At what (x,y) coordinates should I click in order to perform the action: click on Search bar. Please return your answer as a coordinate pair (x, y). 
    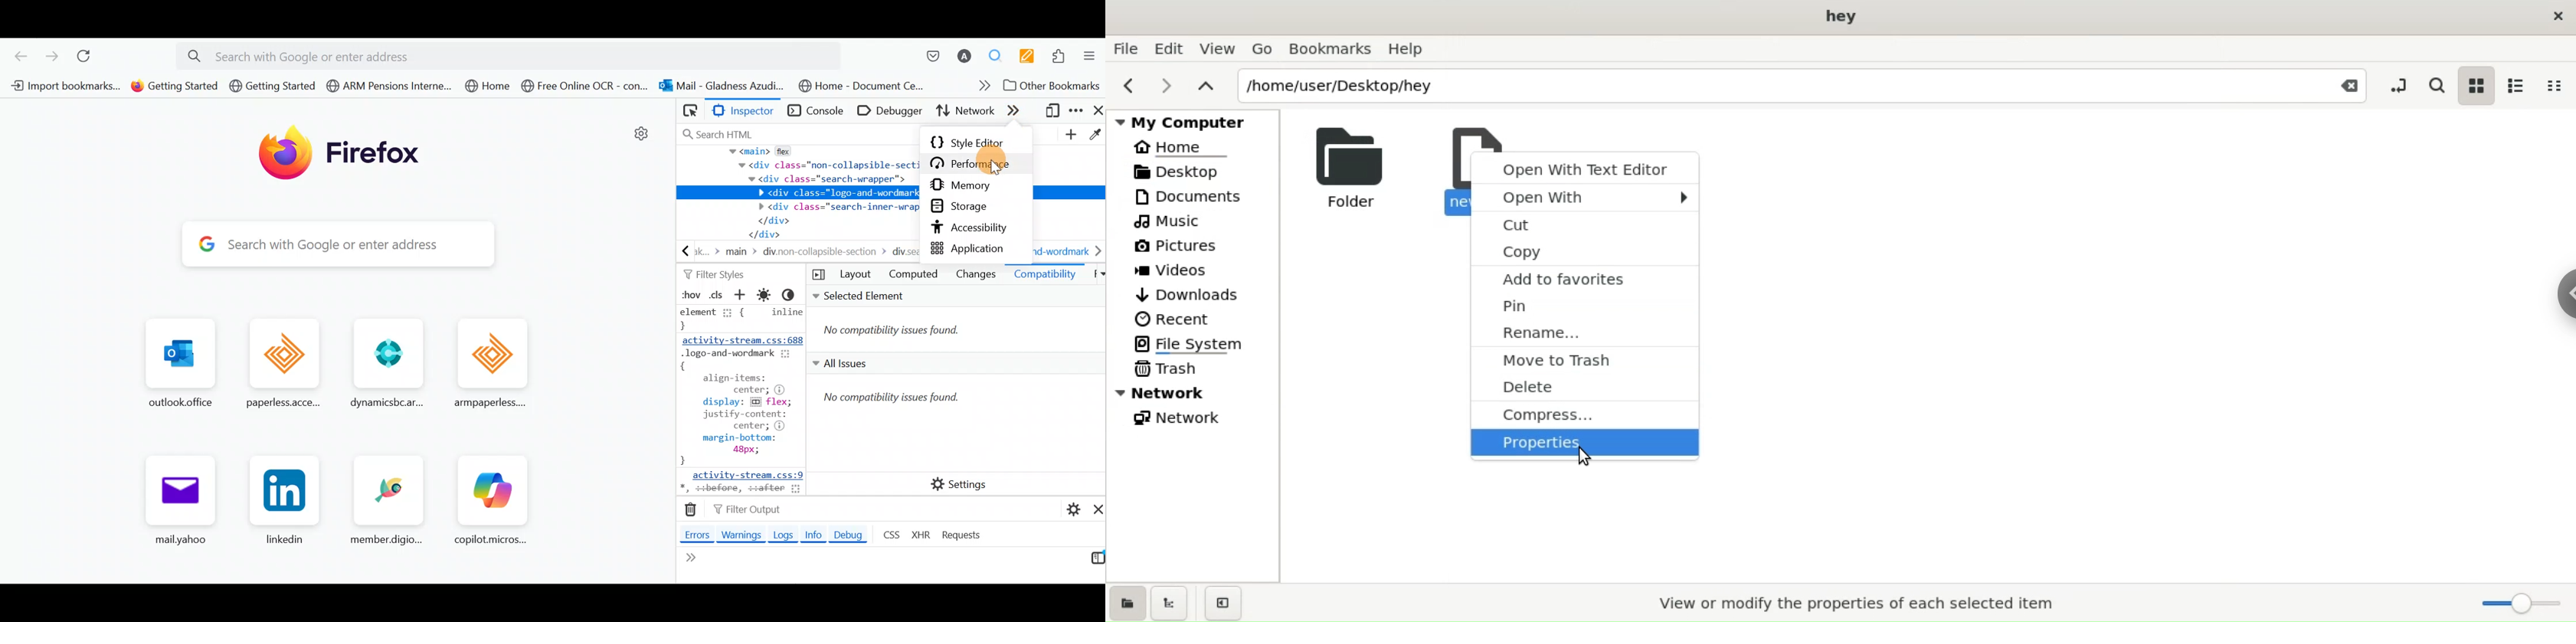
    Looking at the image, I should click on (796, 132).